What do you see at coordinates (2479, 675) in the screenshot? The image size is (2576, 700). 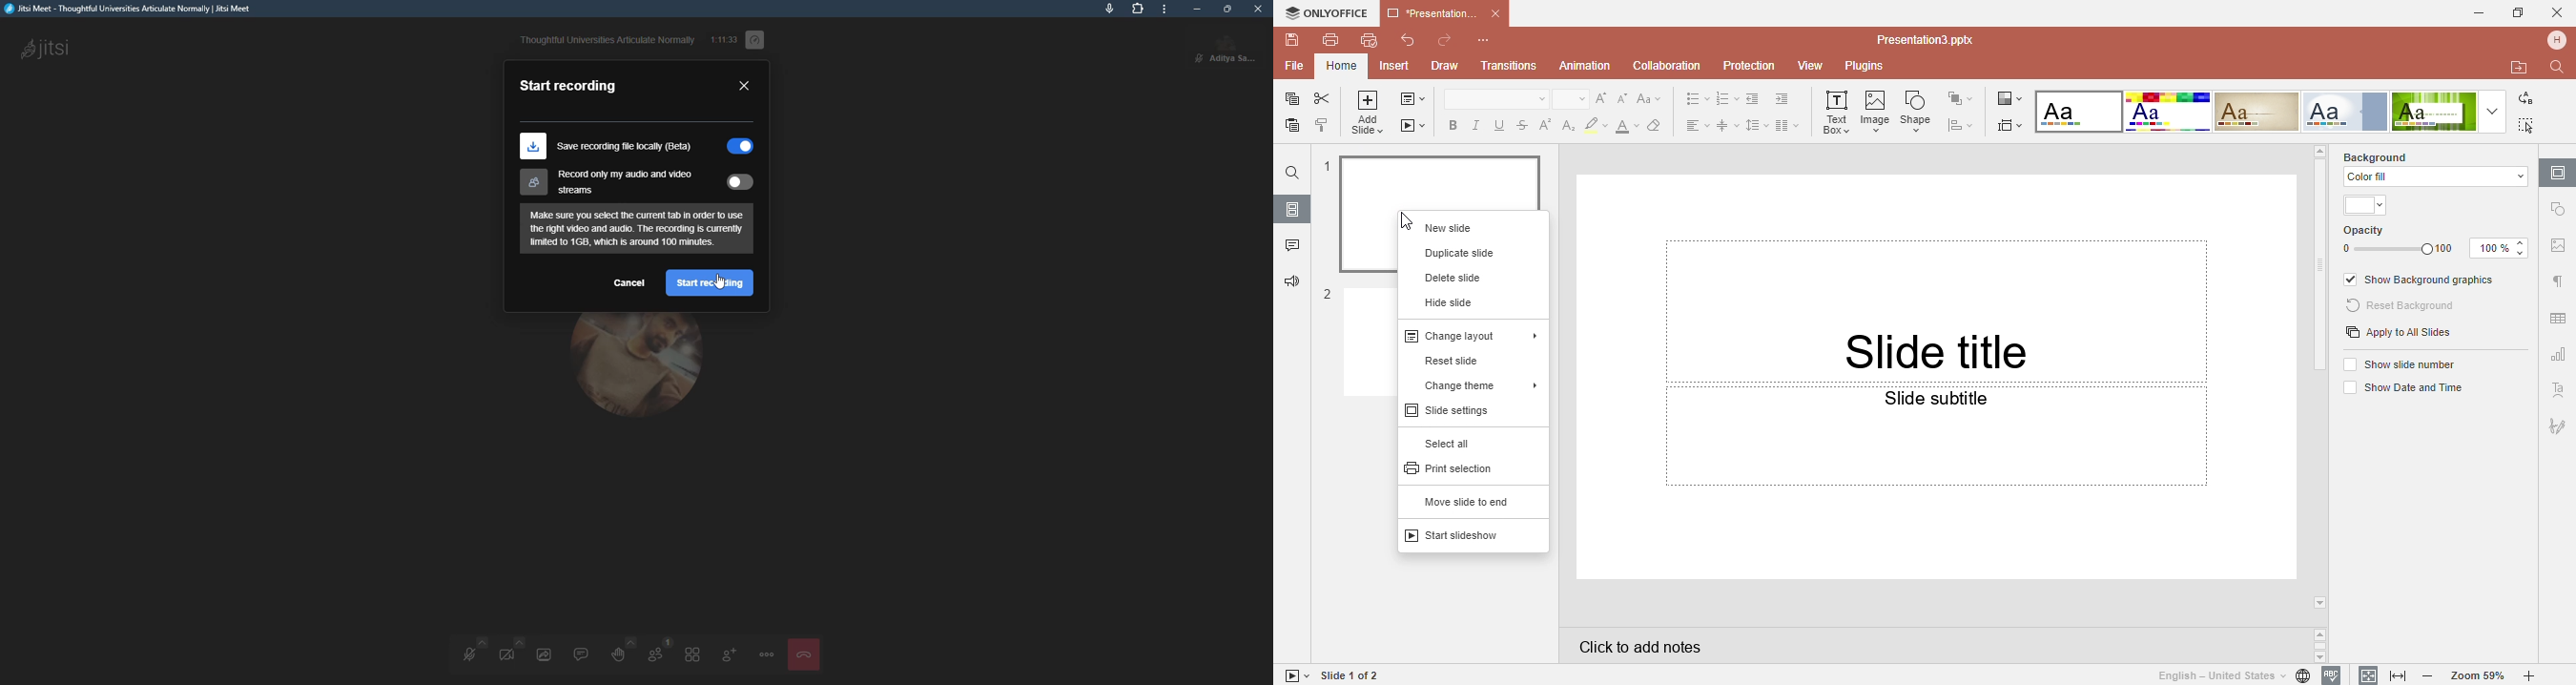 I see `Zoom` at bounding box center [2479, 675].